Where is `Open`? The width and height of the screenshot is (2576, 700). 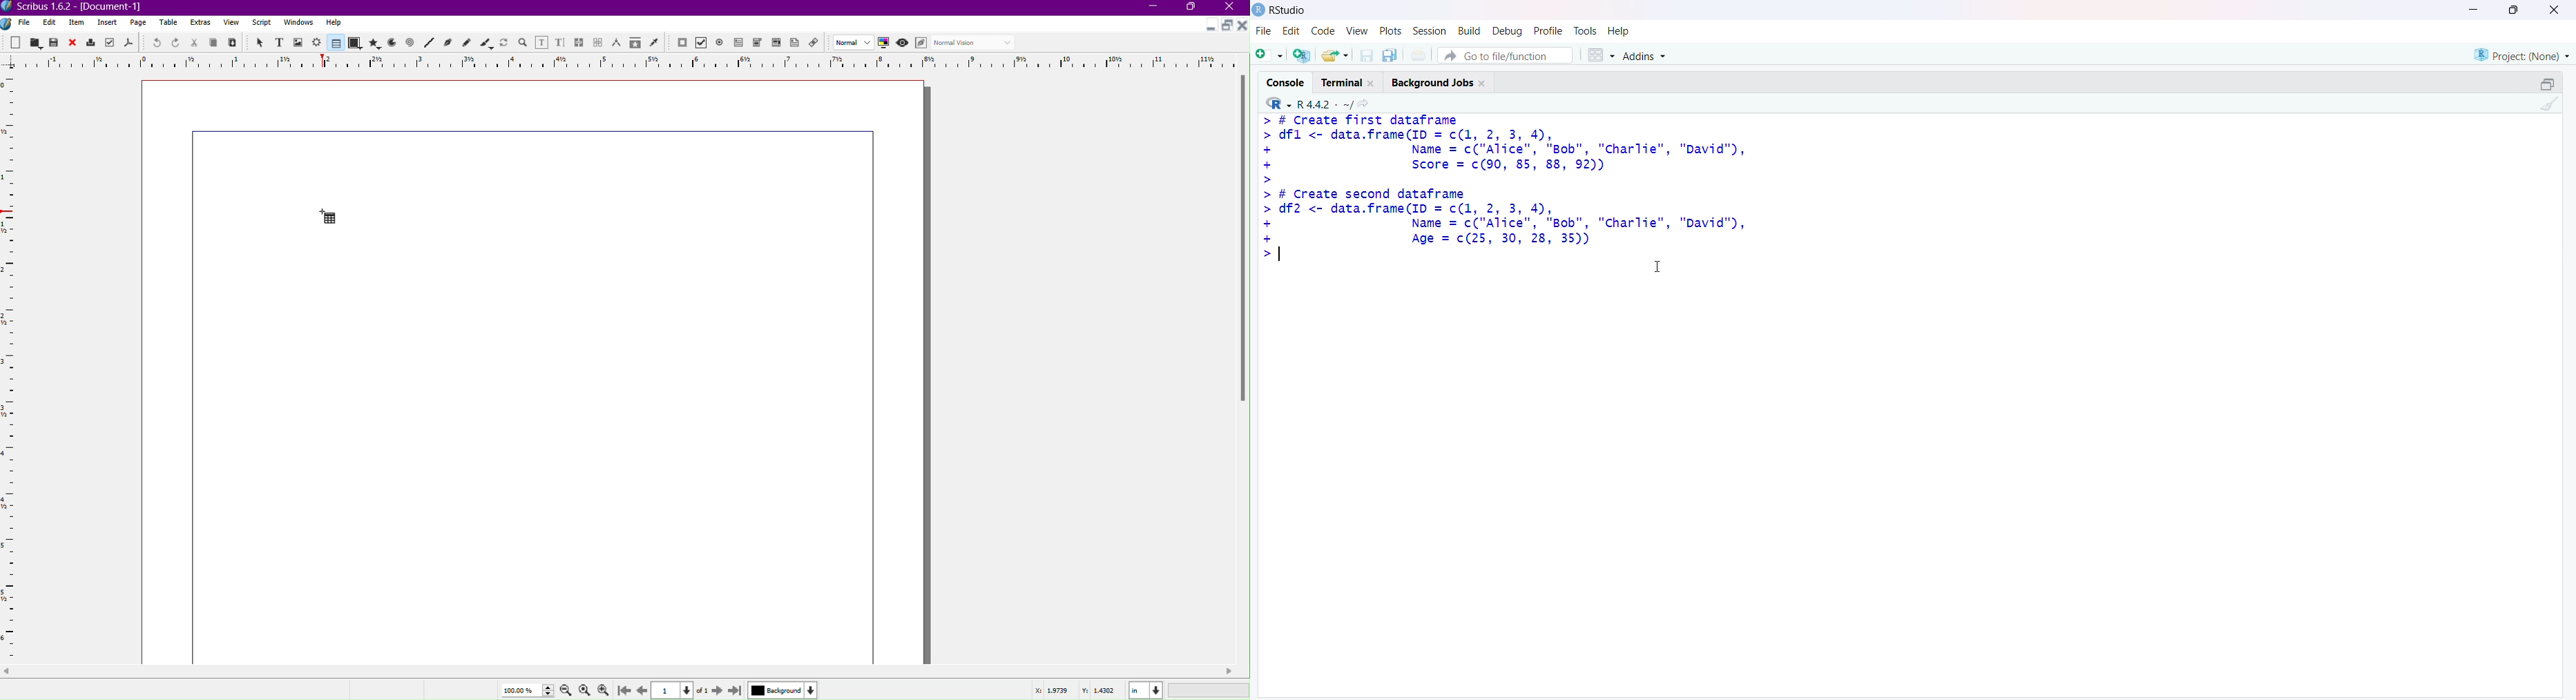 Open is located at coordinates (35, 42).